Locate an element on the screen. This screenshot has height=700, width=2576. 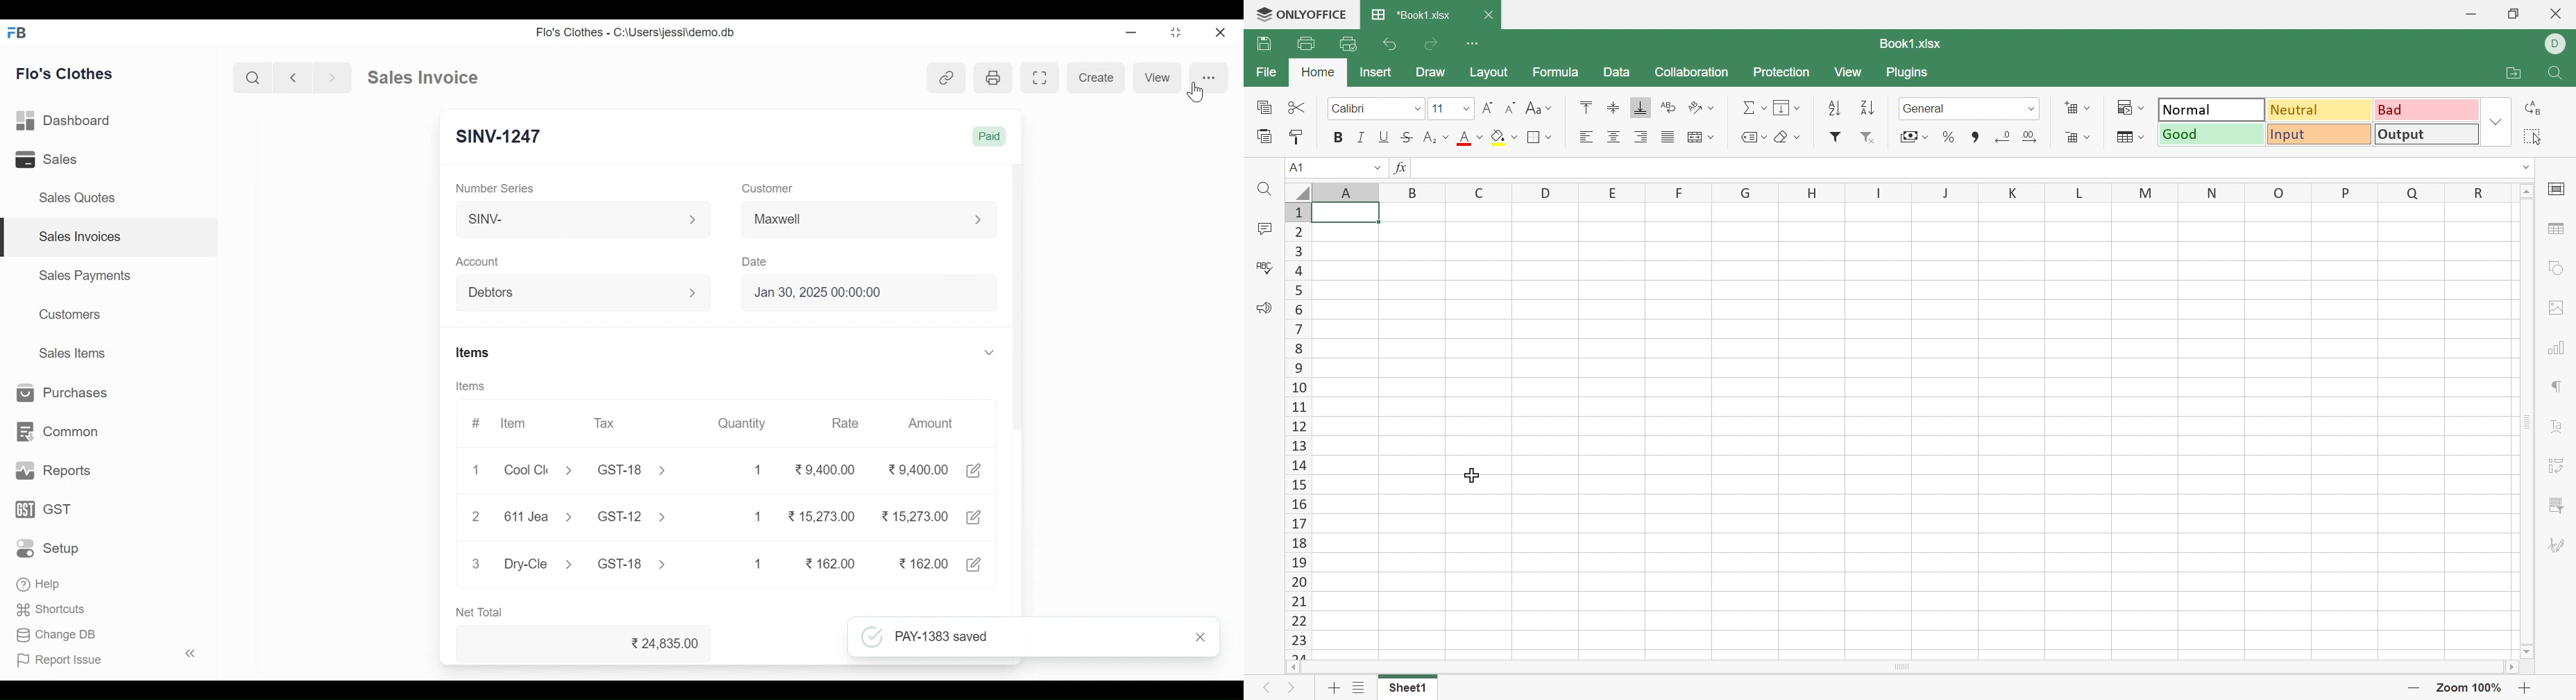
Customize Quick access toolbar is located at coordinates (1476, 43).